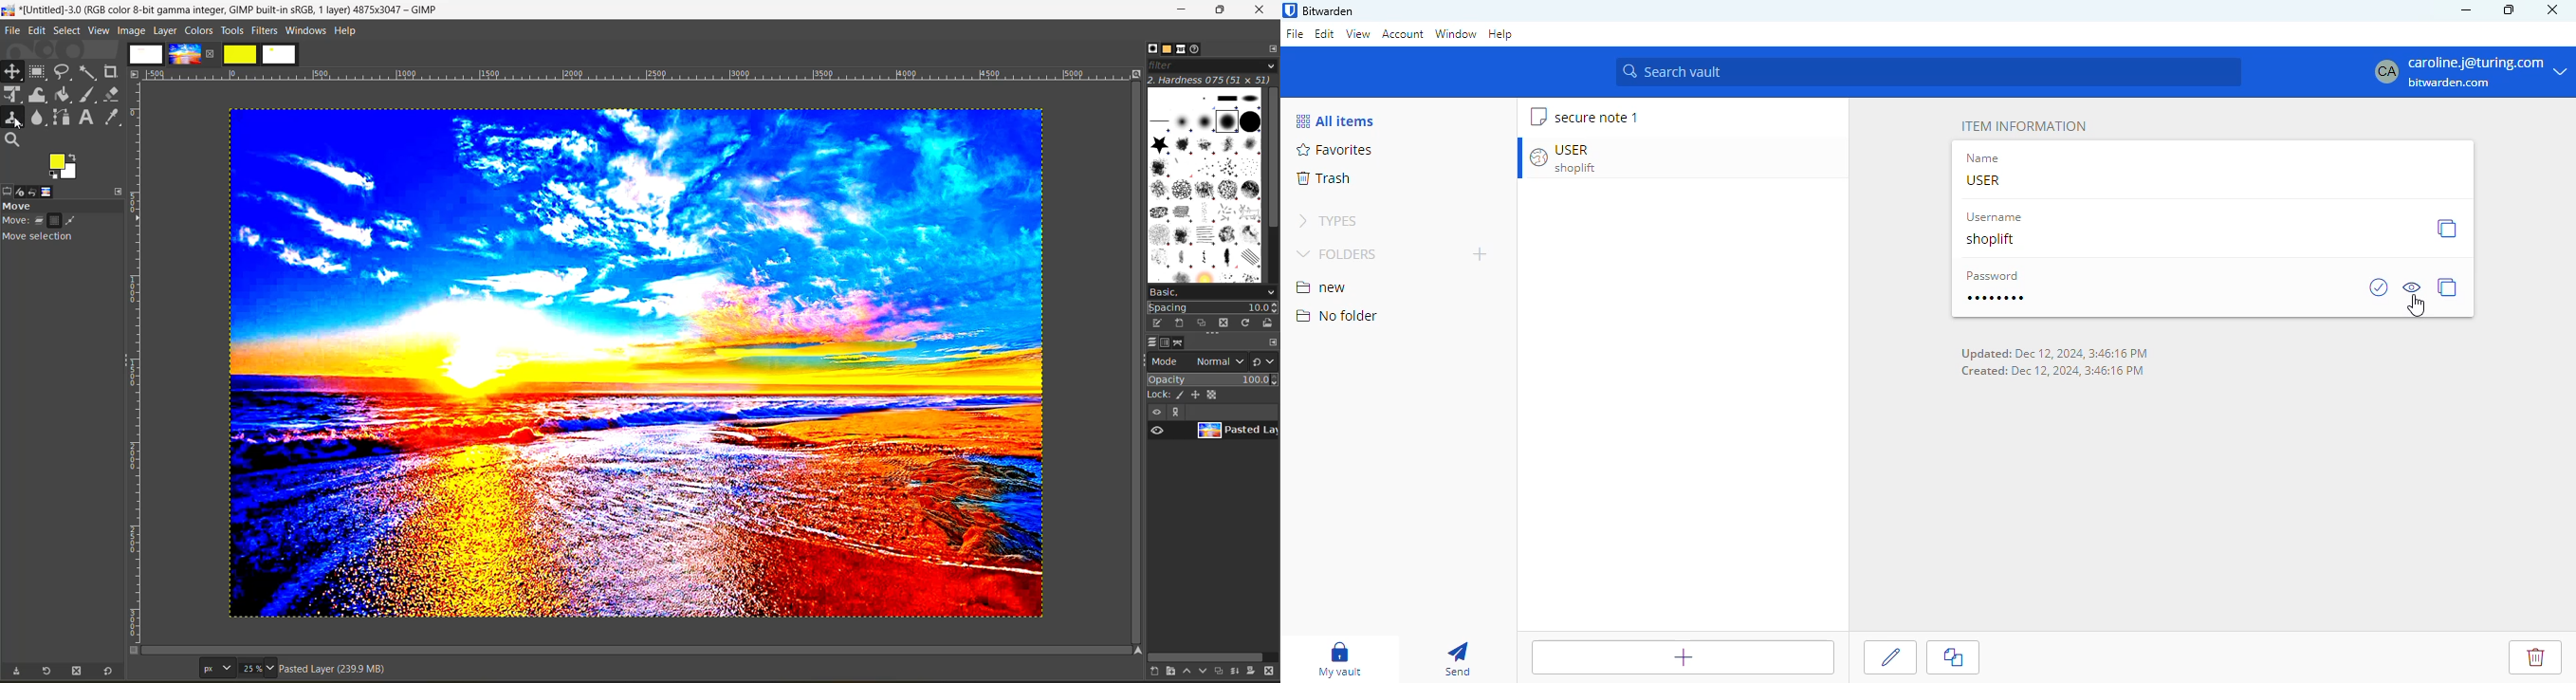 The height and width of the screenshot is (700, 2576). Describe the element at coordinates (2472, 70) in the screenshot. I see `caroline.j@turing.com    bitwarden.com` at that location.